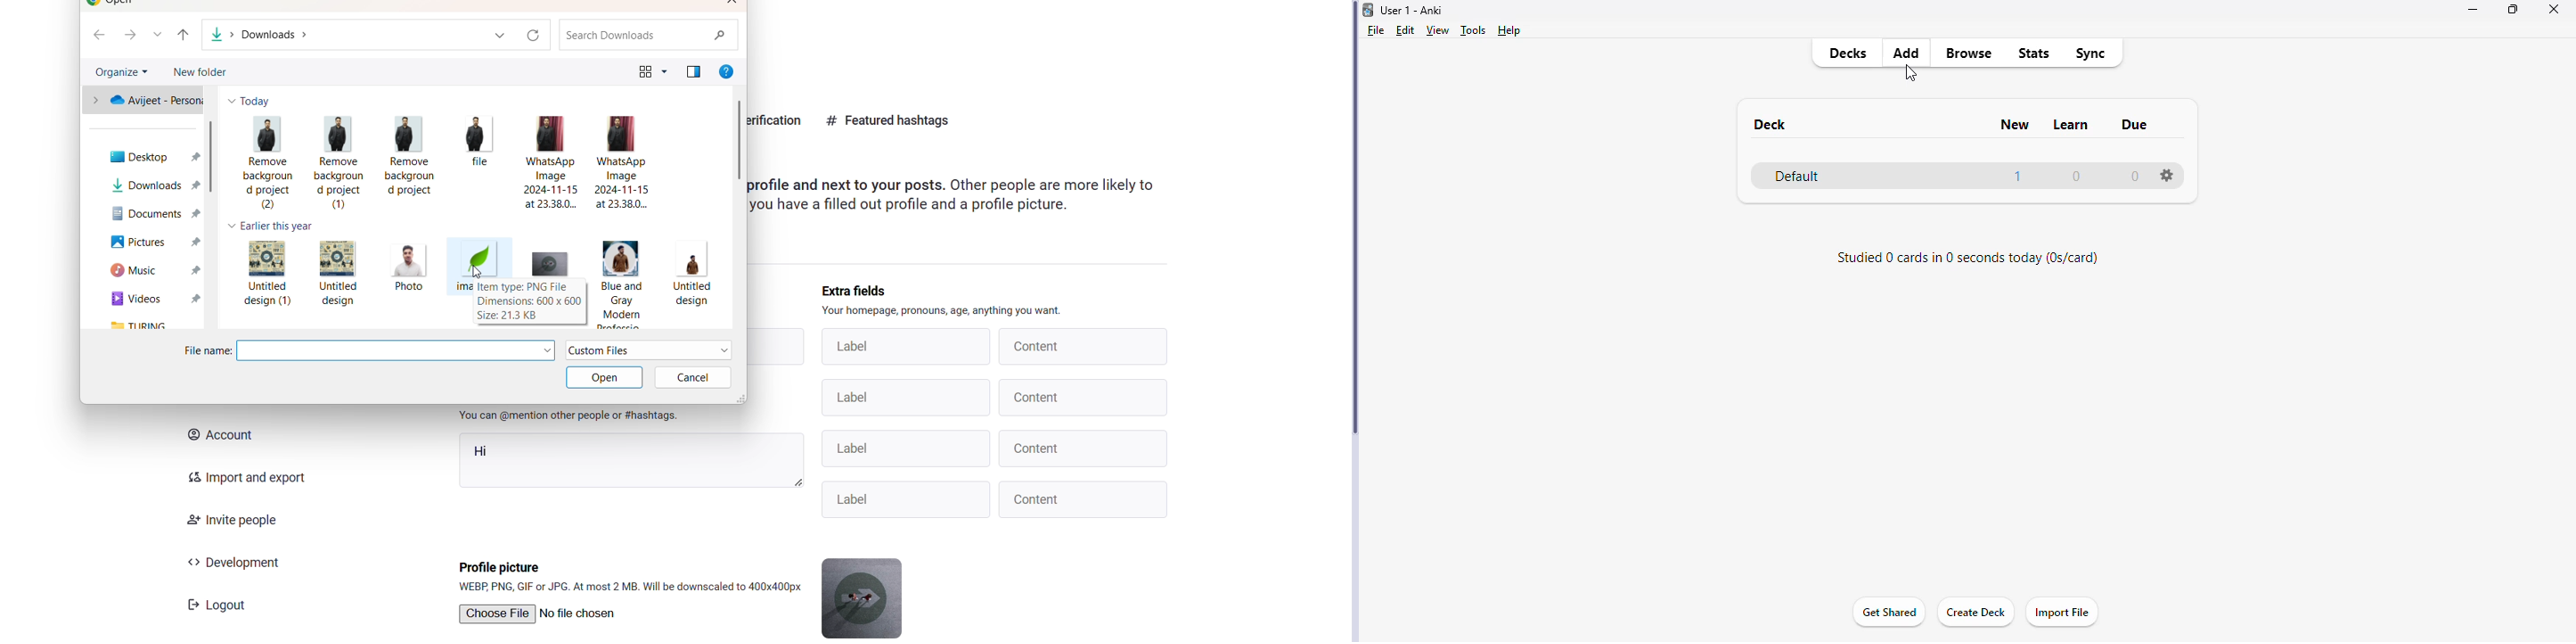  What do you see at coordinates (889, 119) in the screenshot?
I see `featured hastag` at bounding box center [889, 119].